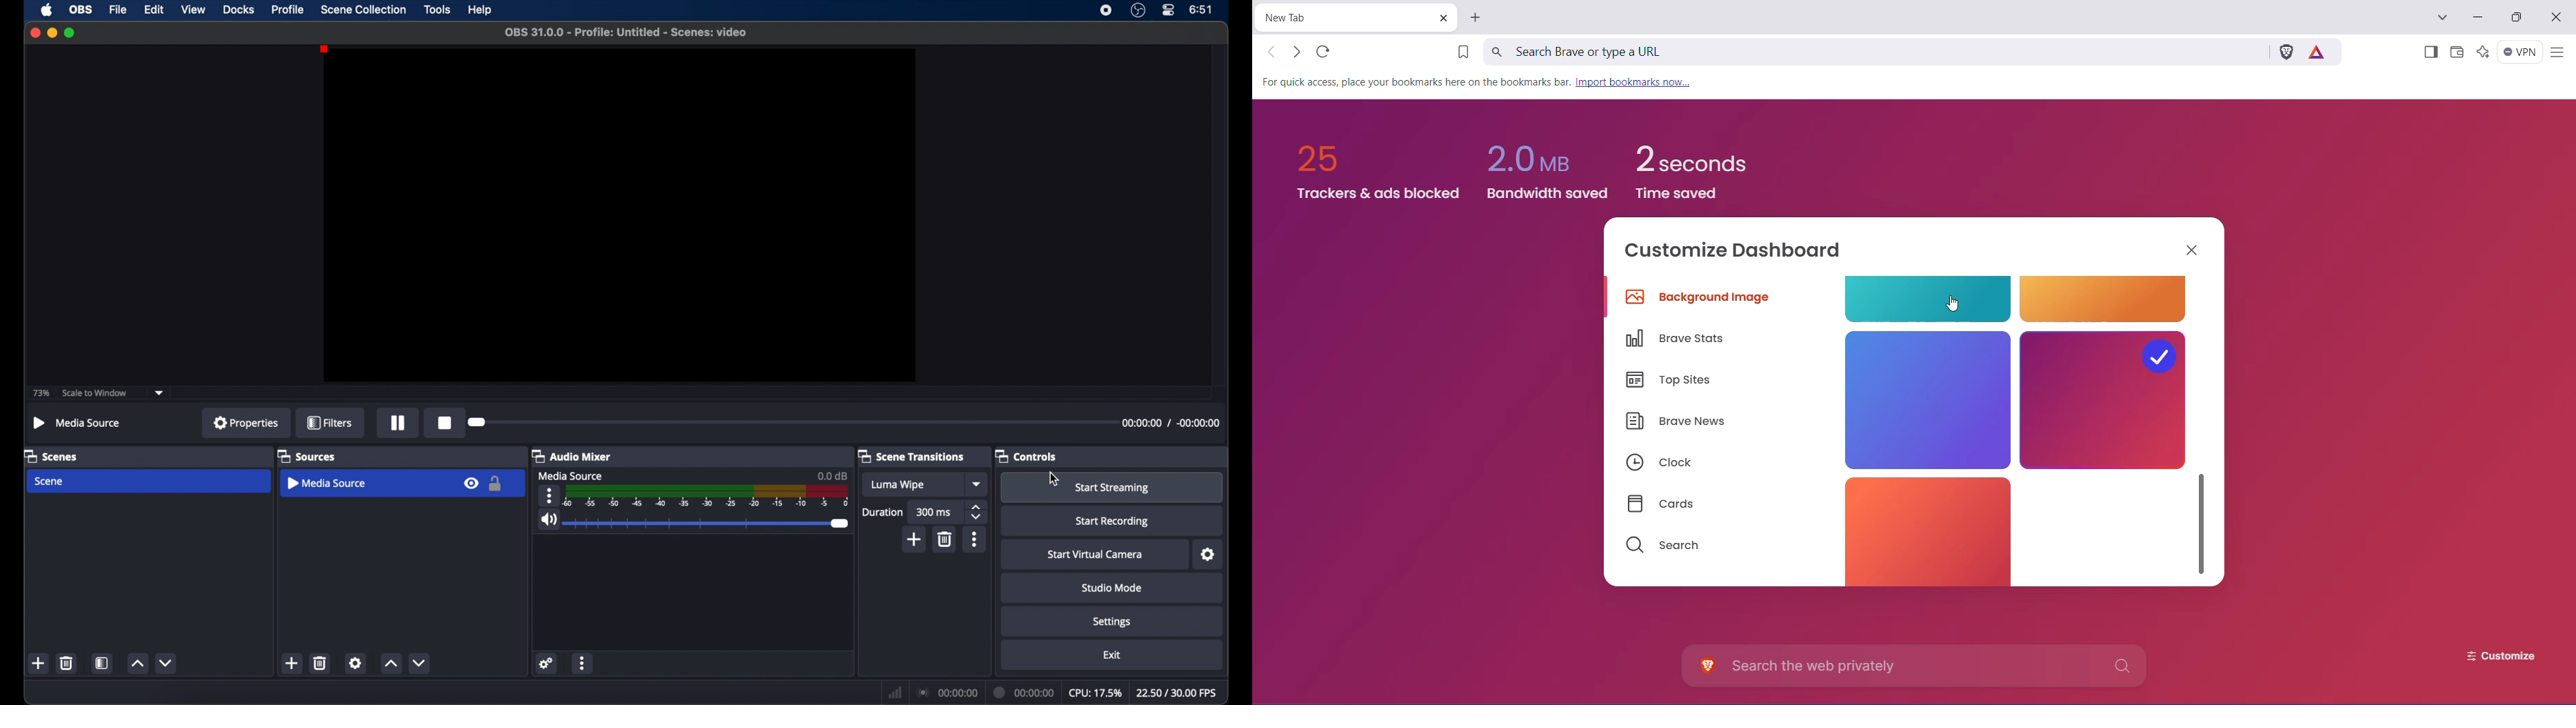 The width and height of the screenshot is (2576, 728). I want to click on time, so click(1202, 8).